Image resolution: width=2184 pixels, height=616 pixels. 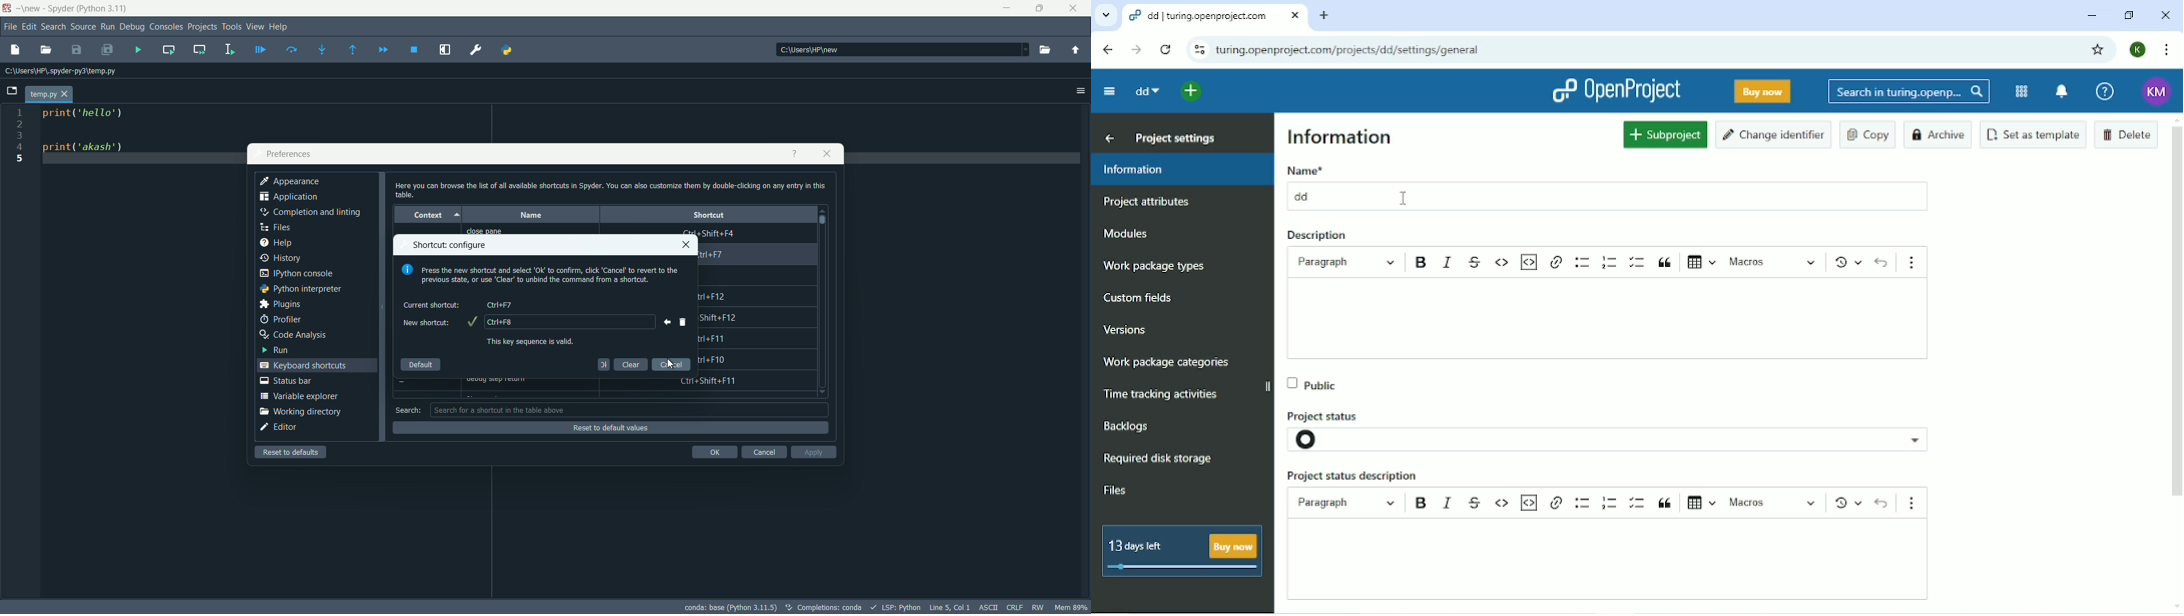 I want to click on hyperlink, so click(x=1557, y=503).